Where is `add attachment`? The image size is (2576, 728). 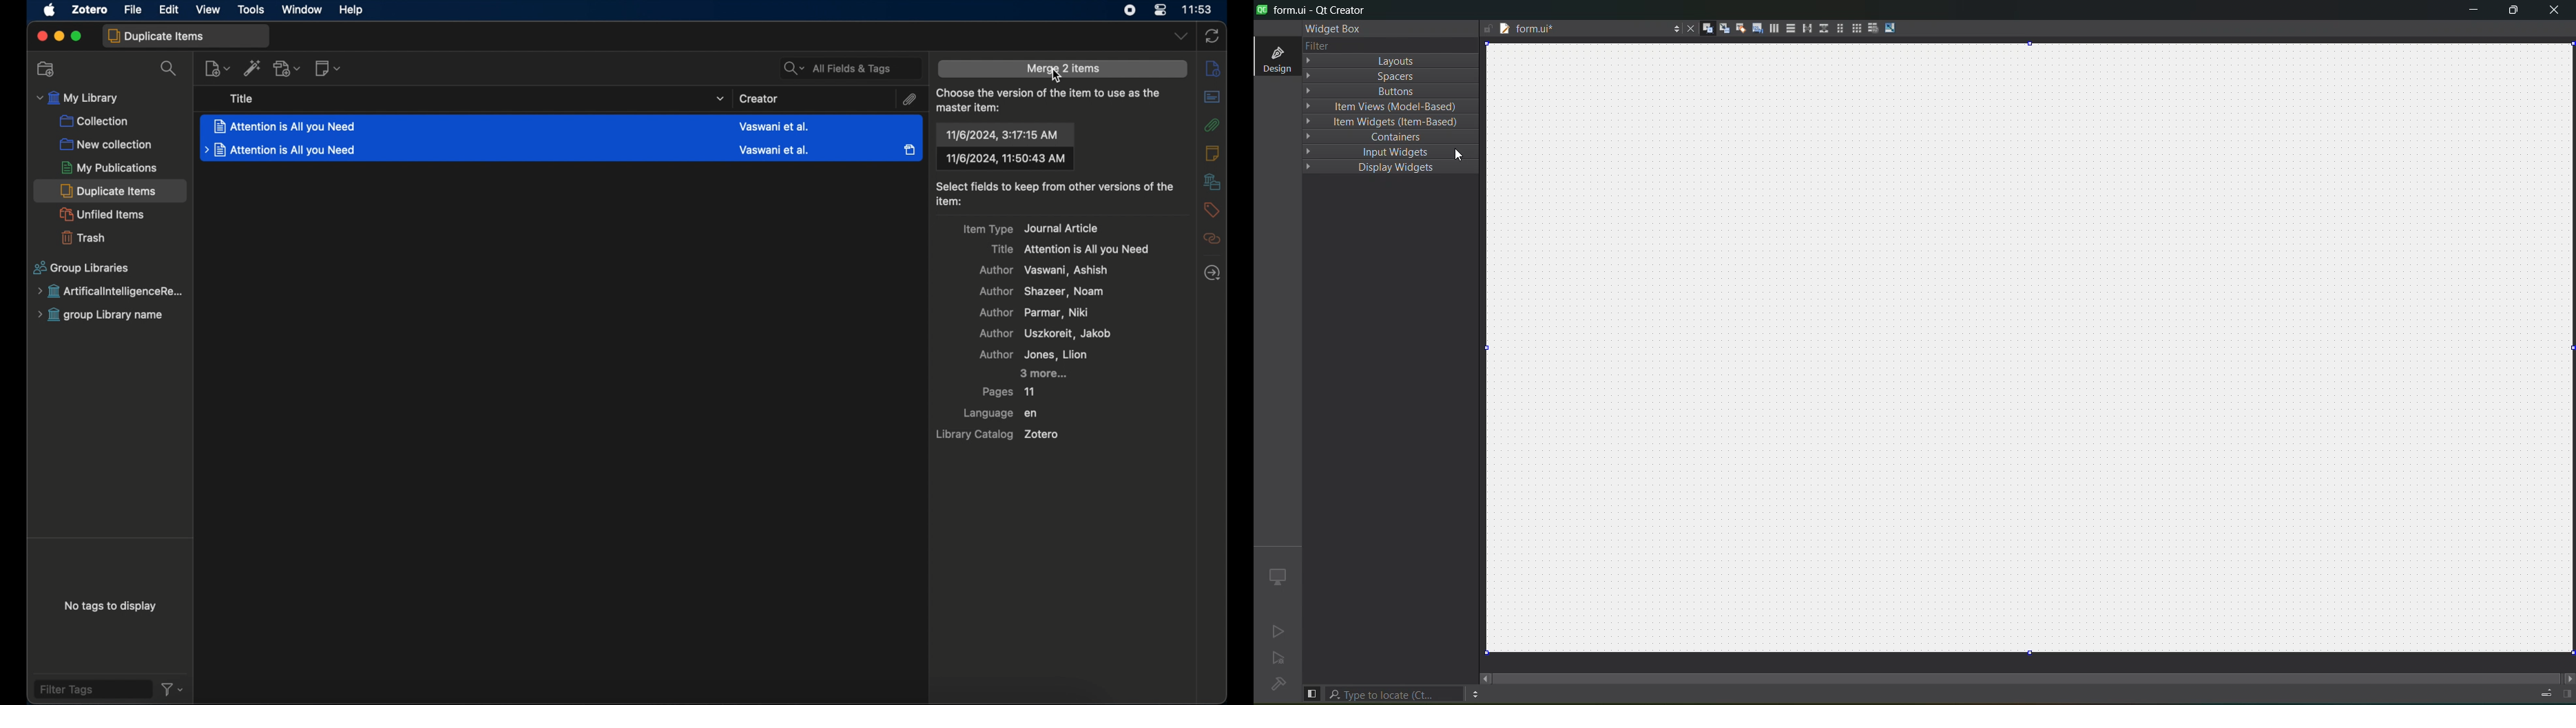 add attachment is located at coordinates (288, 68).